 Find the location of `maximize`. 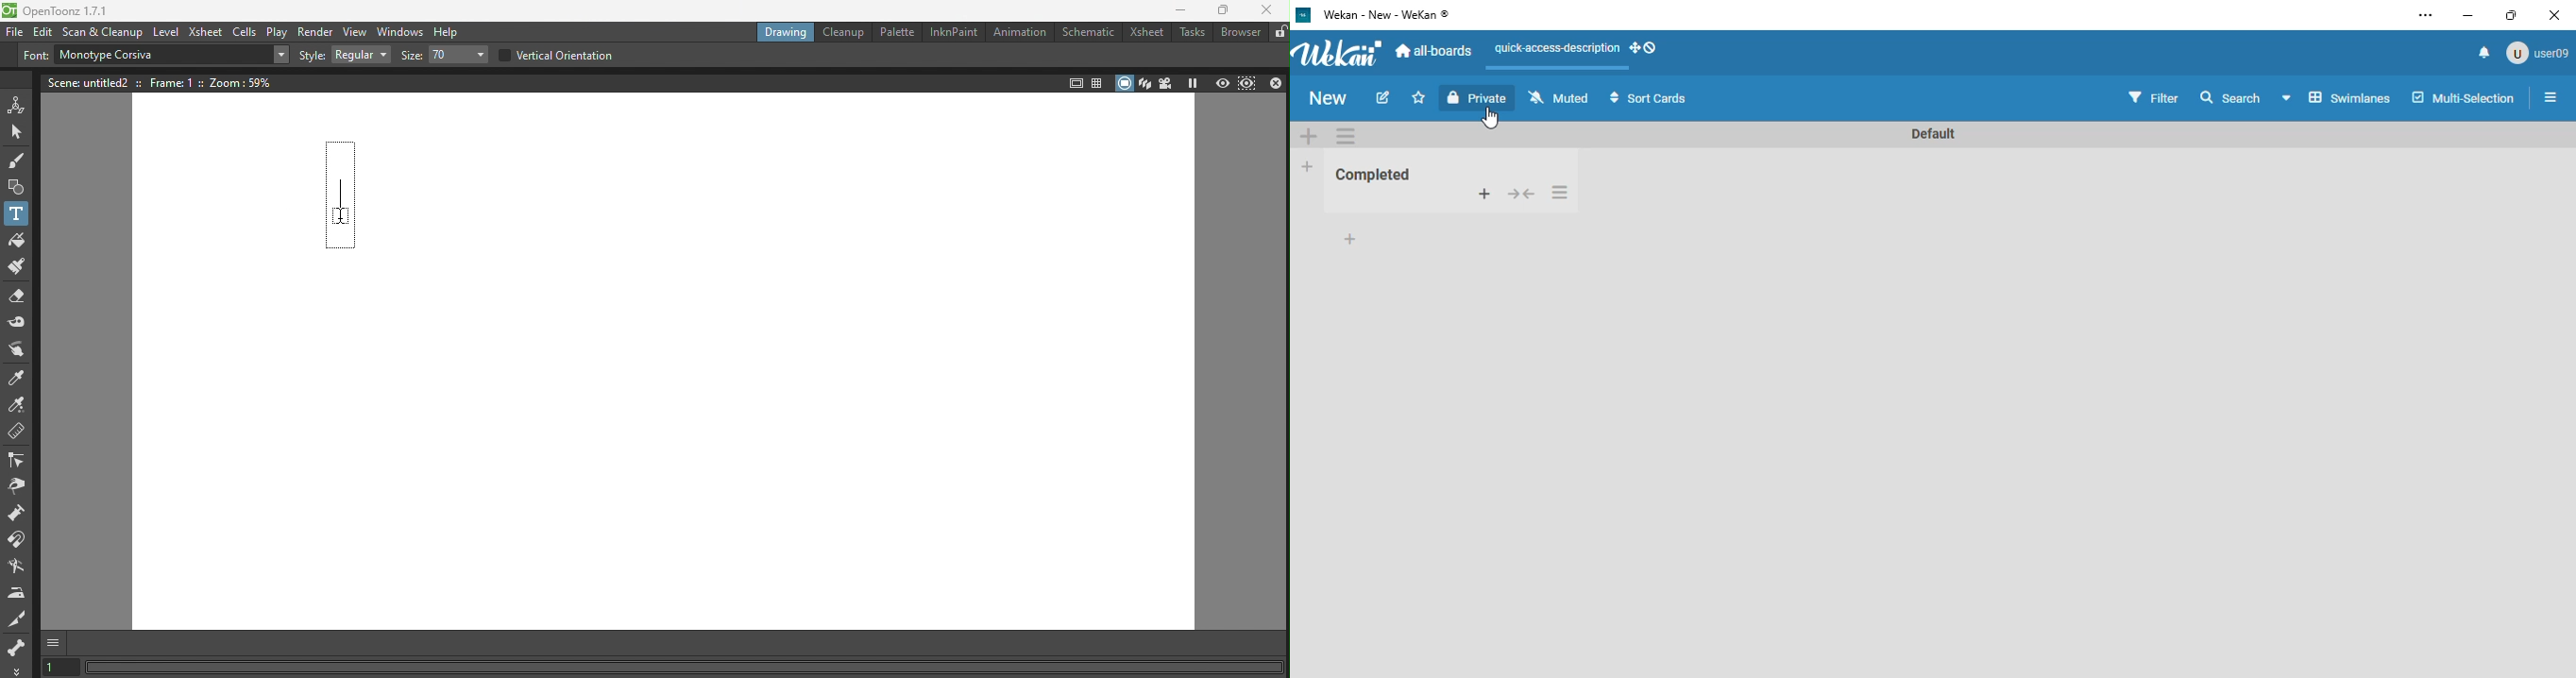

maximize is located at coordinates (2512, 15).